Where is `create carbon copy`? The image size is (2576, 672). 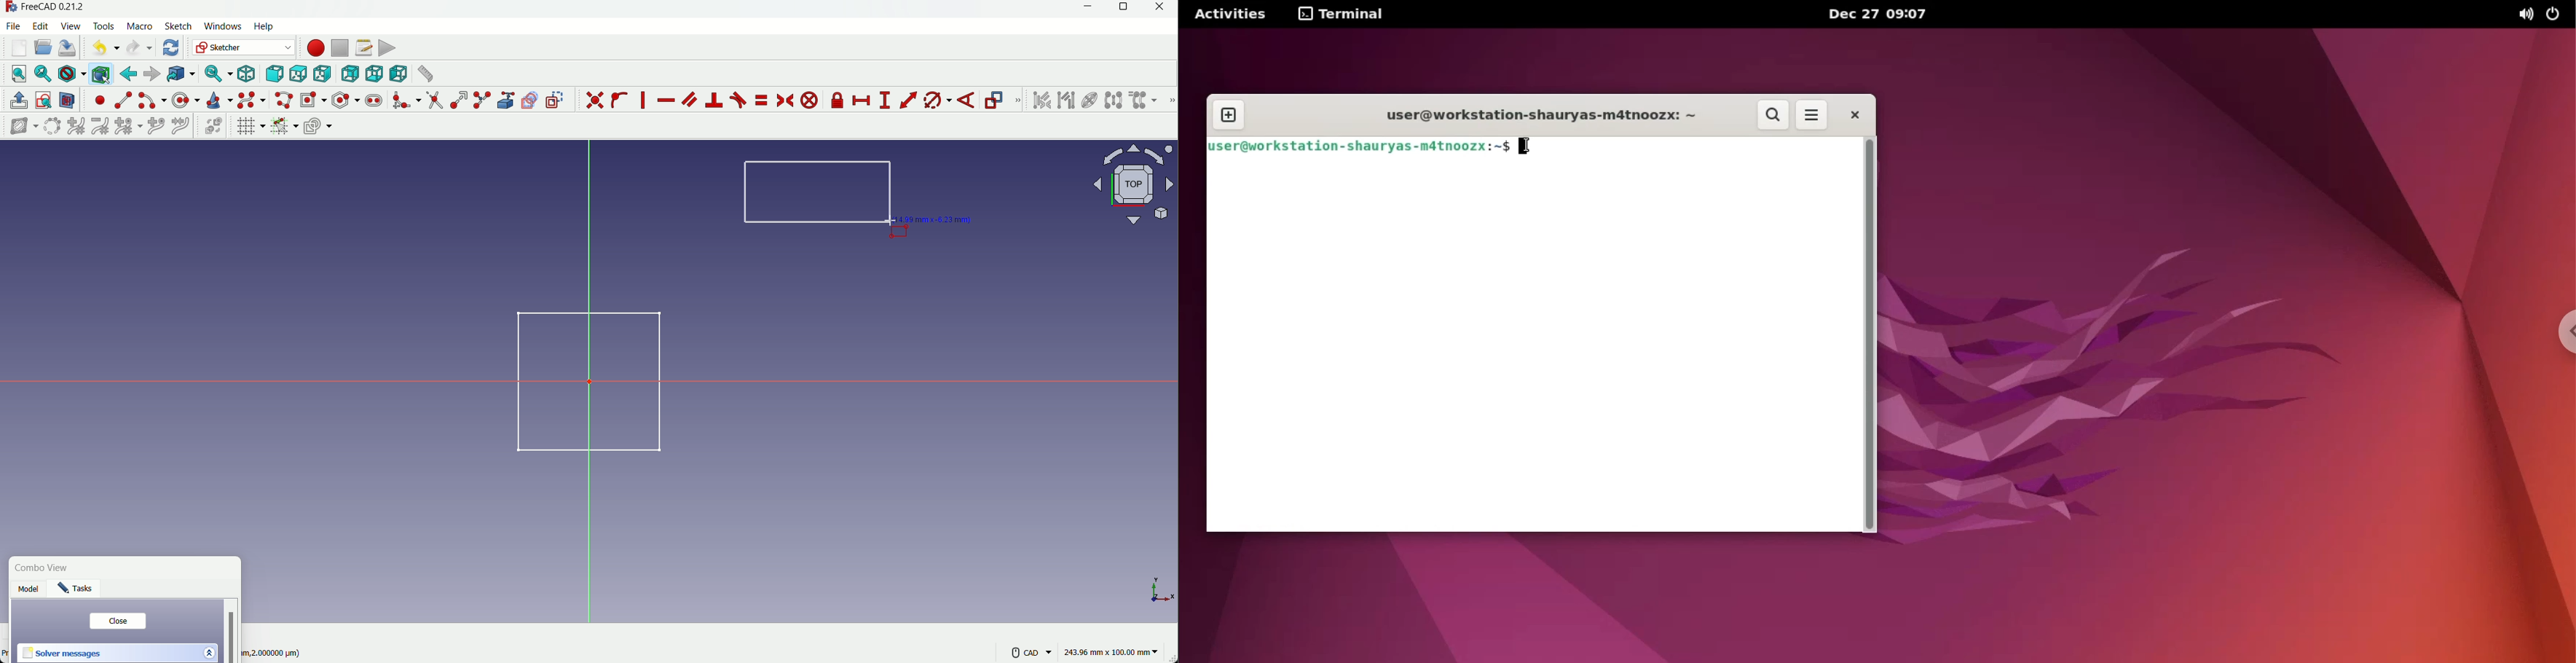 create carbon copy is located at coordinates (530, 101).